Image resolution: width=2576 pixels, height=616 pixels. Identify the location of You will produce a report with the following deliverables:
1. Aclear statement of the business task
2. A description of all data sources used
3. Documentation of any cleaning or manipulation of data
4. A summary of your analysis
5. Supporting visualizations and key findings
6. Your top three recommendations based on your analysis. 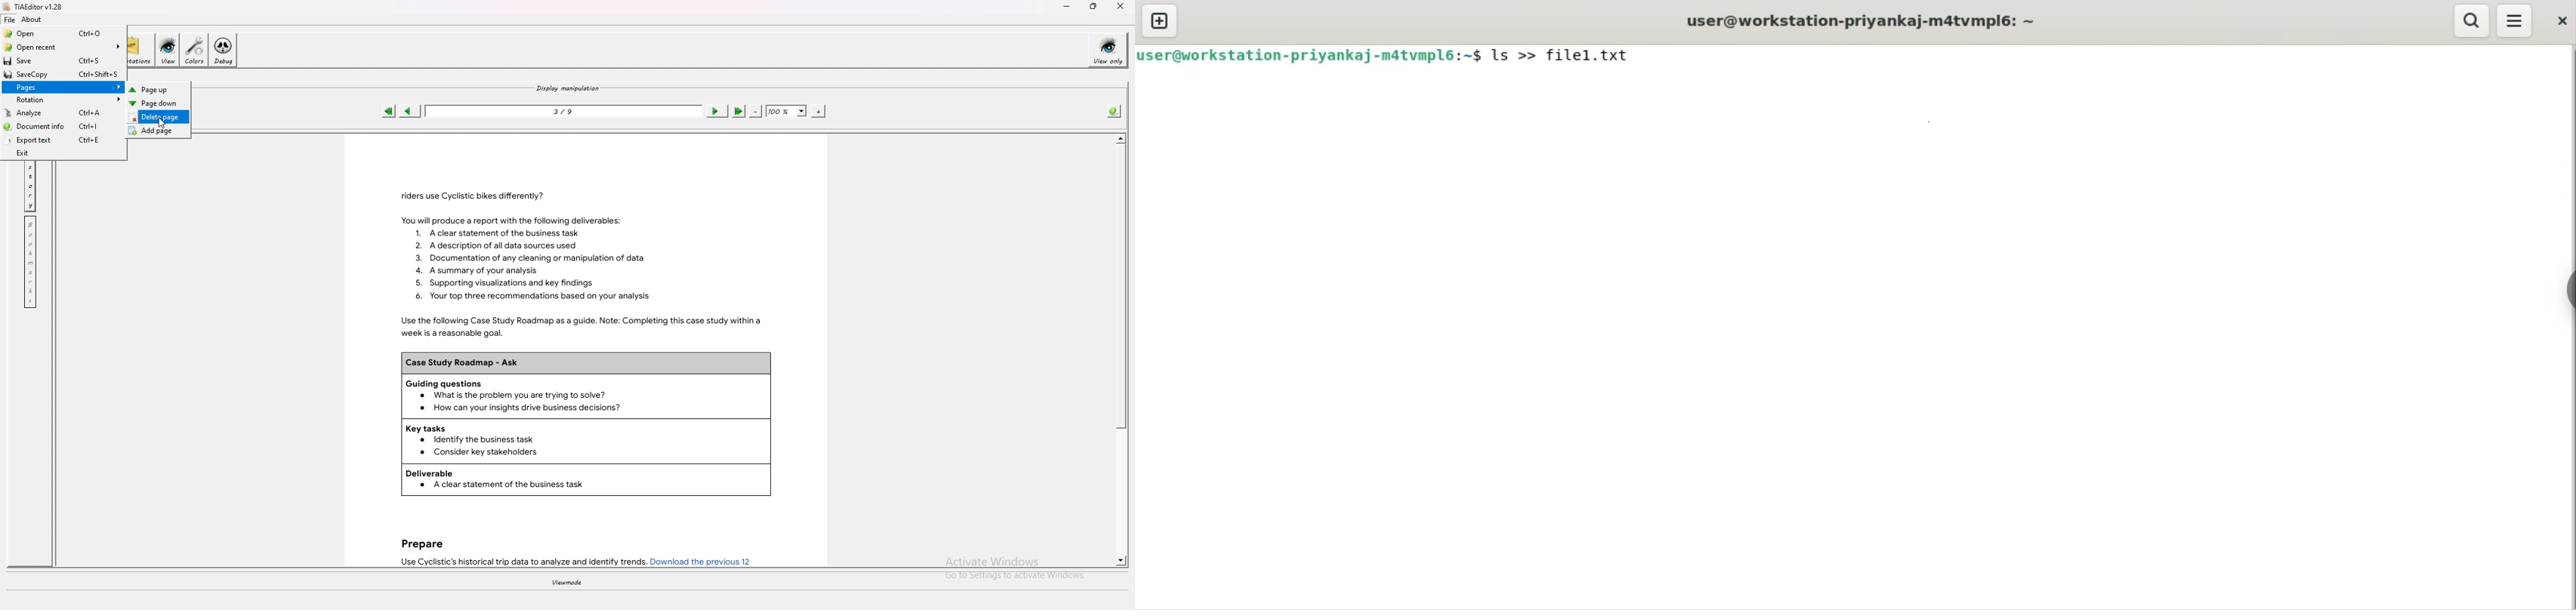
(535, 259).